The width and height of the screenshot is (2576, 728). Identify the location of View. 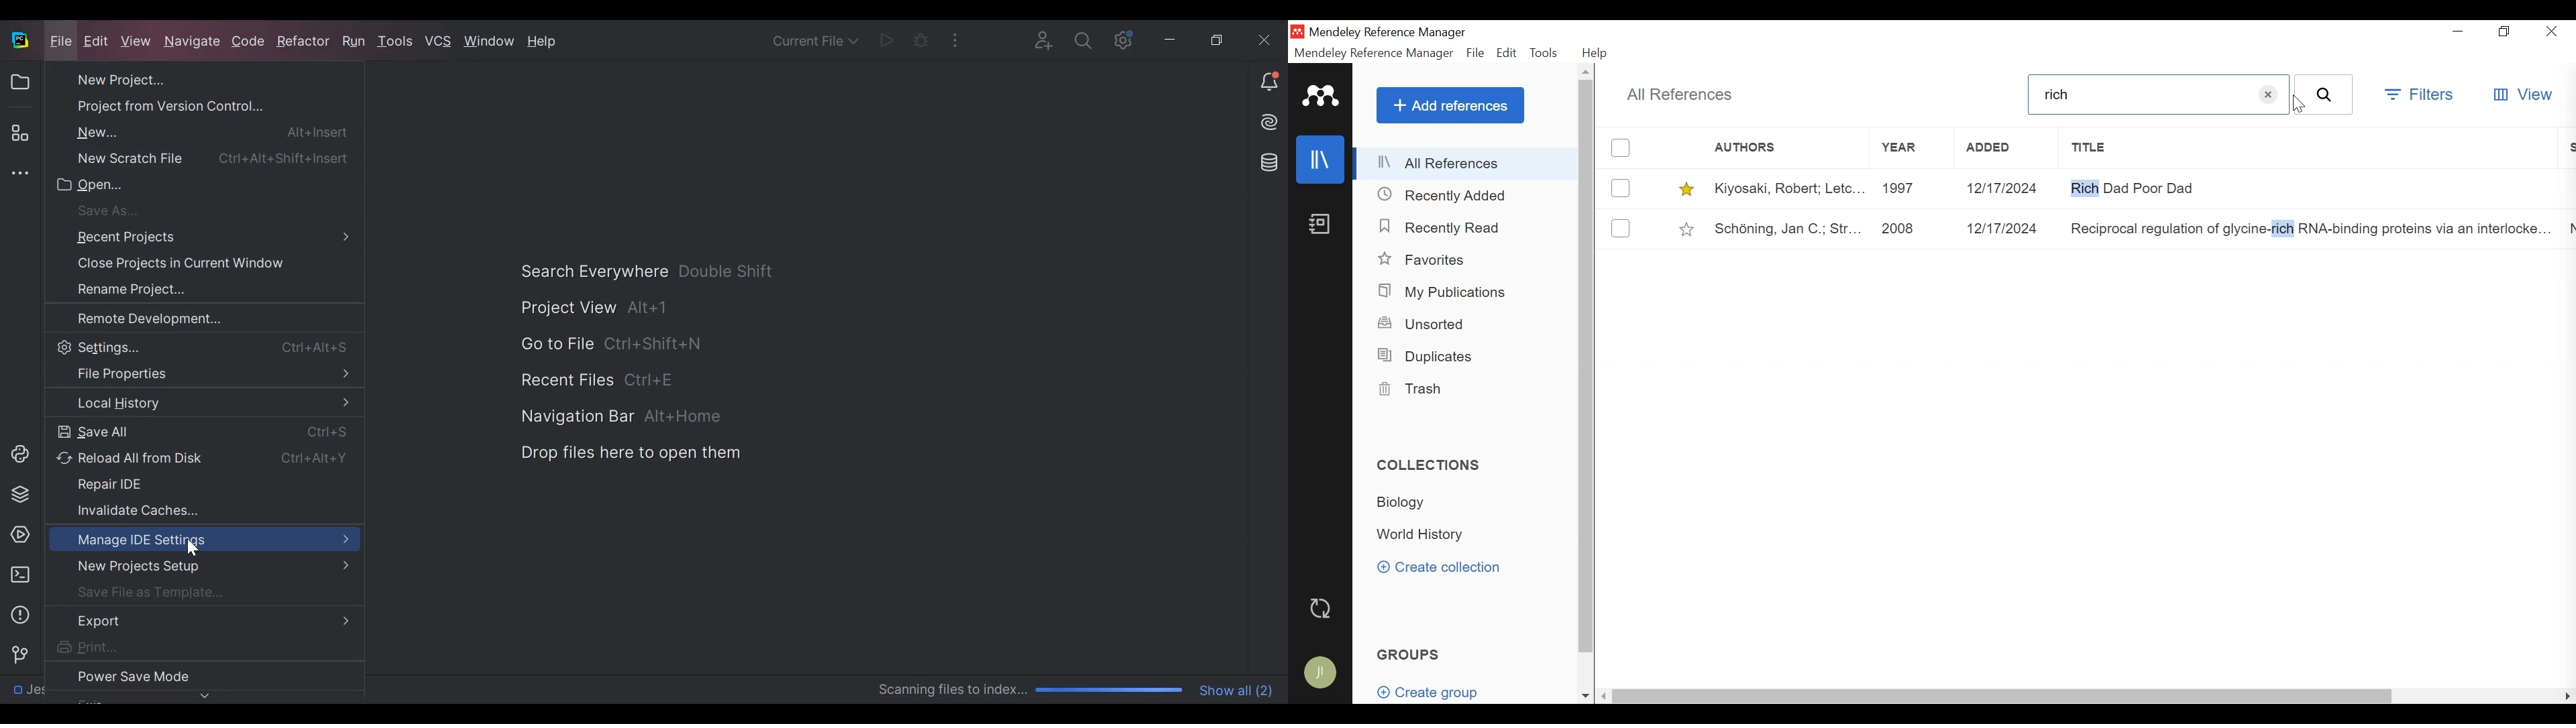
(2523, 95).